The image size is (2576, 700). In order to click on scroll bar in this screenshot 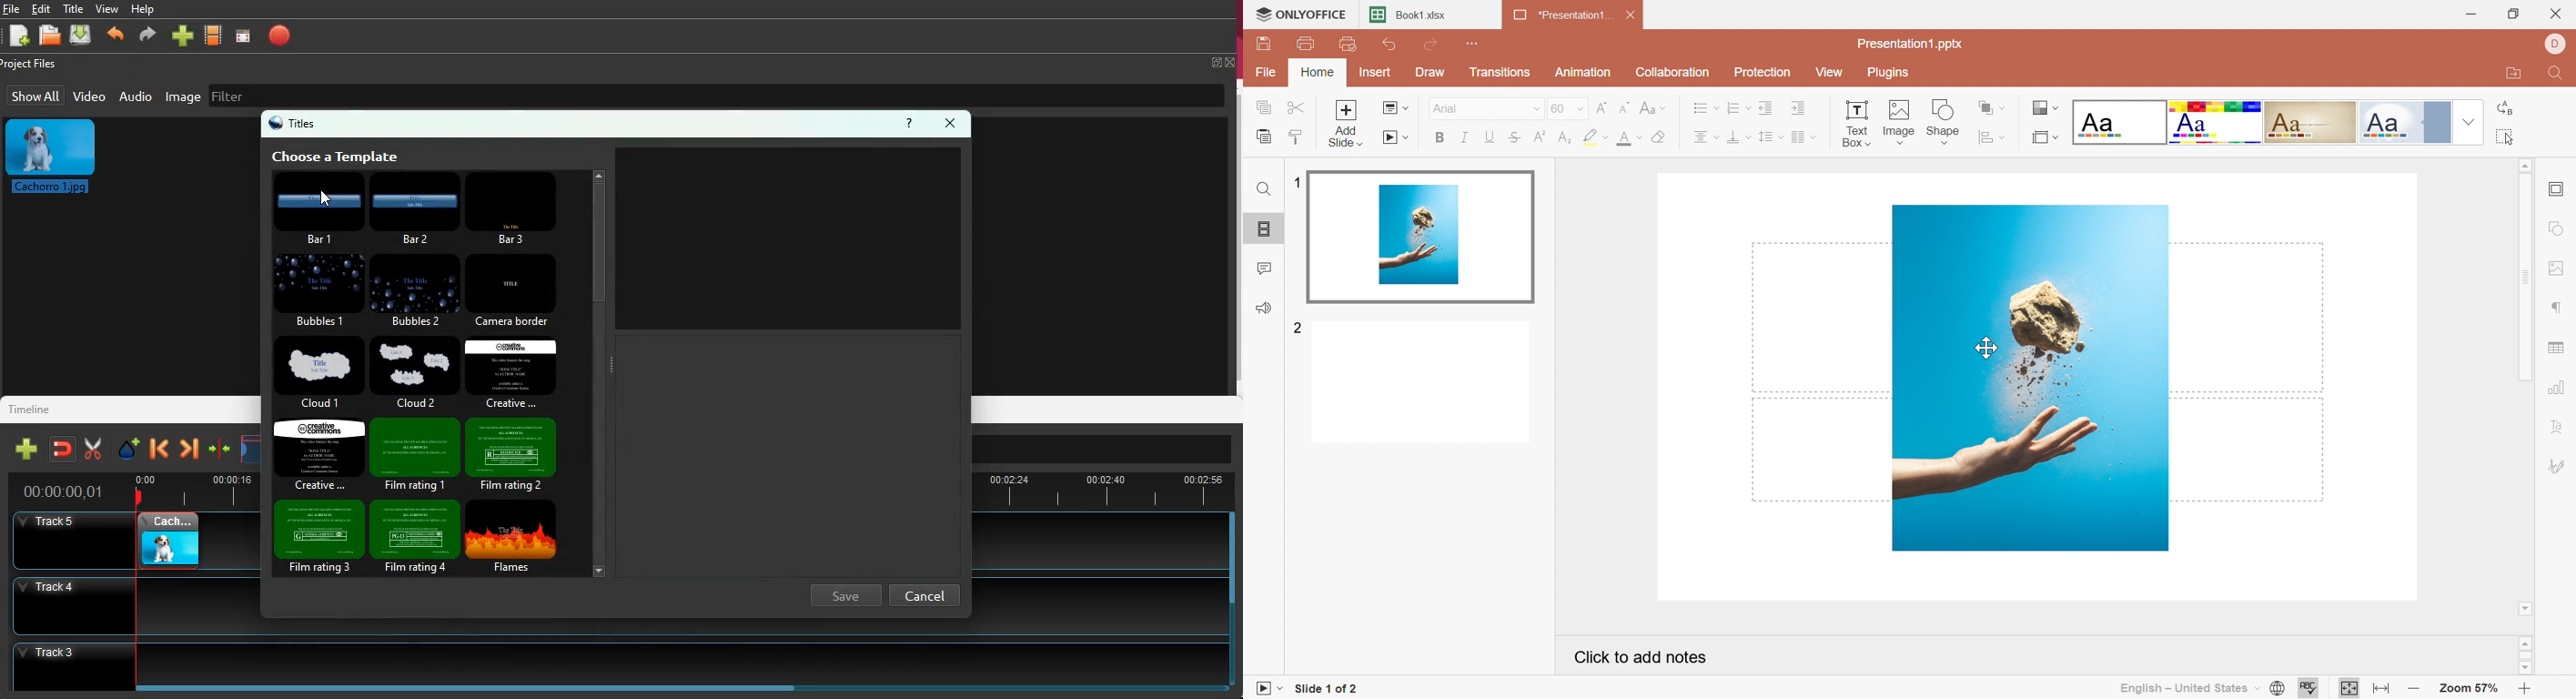, I will do `click(2526, 655)`.